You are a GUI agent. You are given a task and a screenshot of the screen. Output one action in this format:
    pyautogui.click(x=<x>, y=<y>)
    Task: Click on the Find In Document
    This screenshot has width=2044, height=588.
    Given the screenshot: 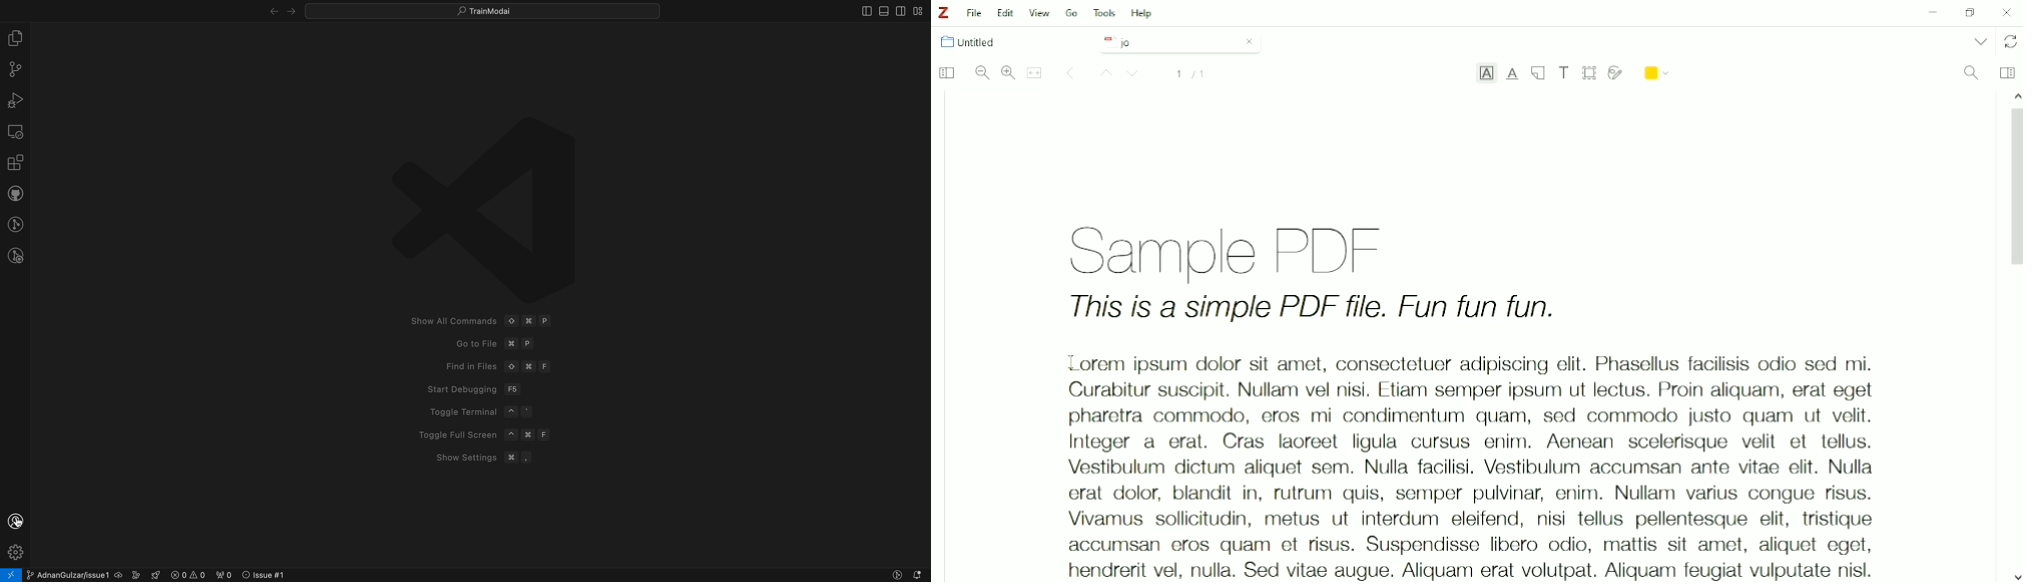 What is the action you would take?
    pyautogui.click(x=1971, y=74)
    